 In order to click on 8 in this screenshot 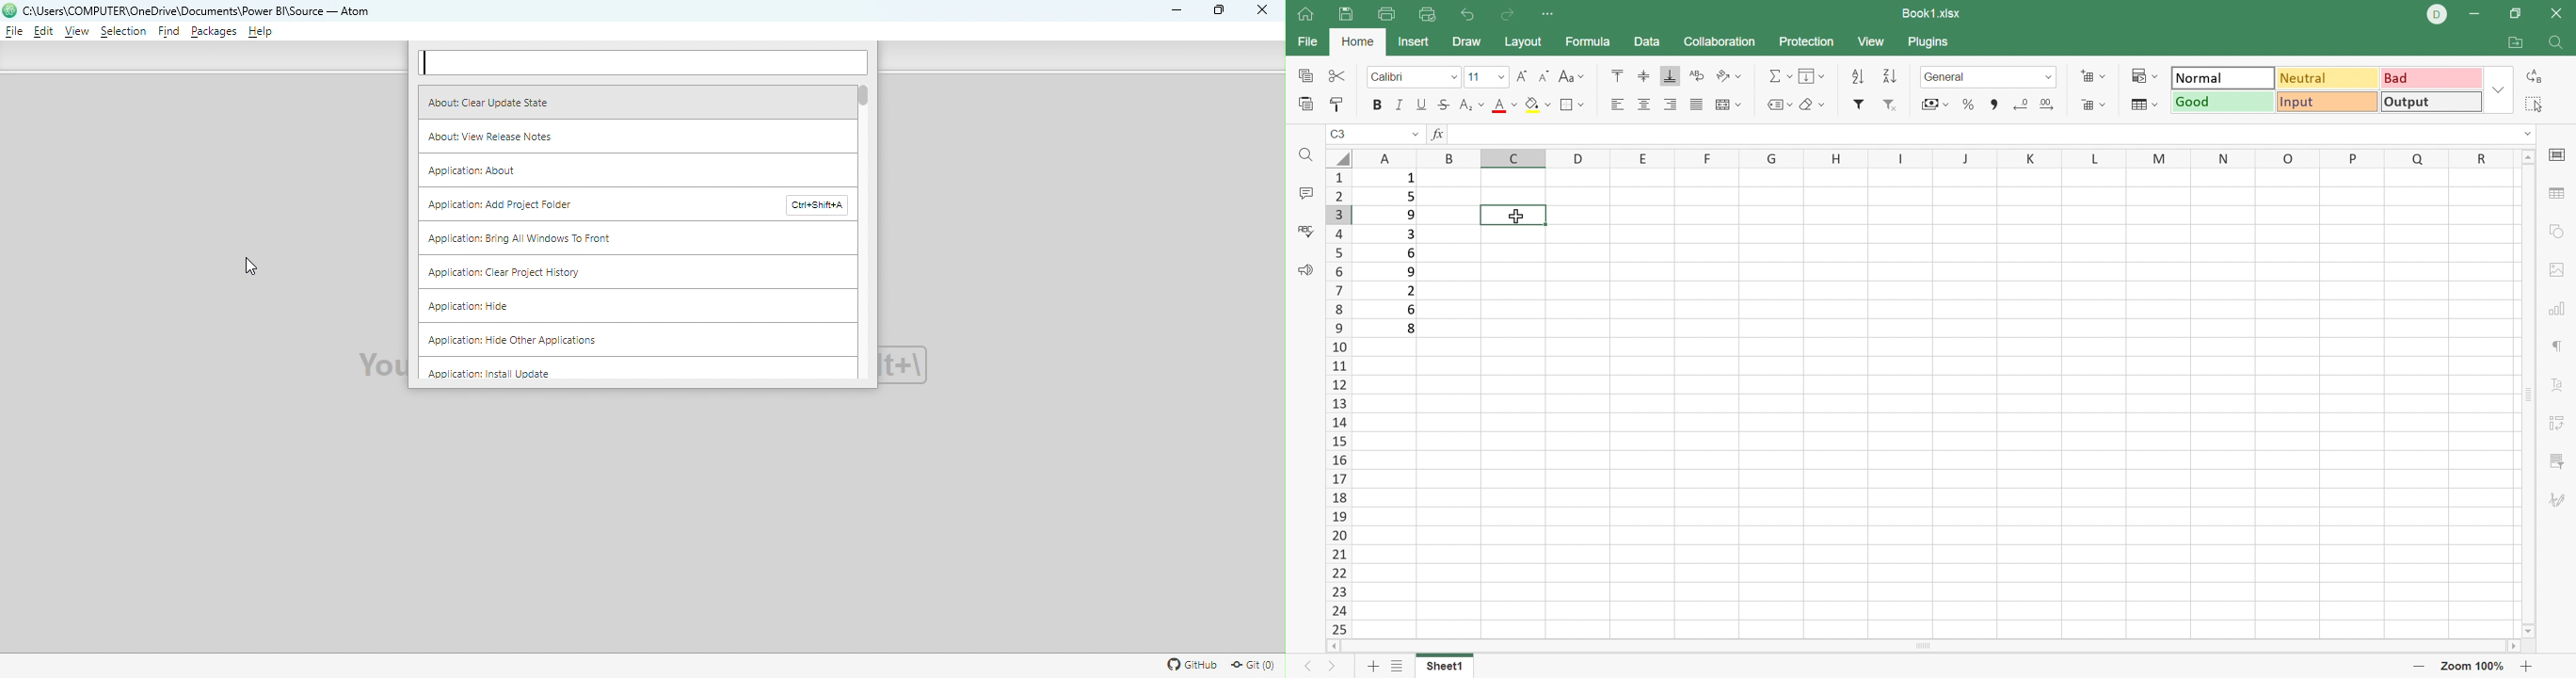, I will do `click(1413, 330)`.